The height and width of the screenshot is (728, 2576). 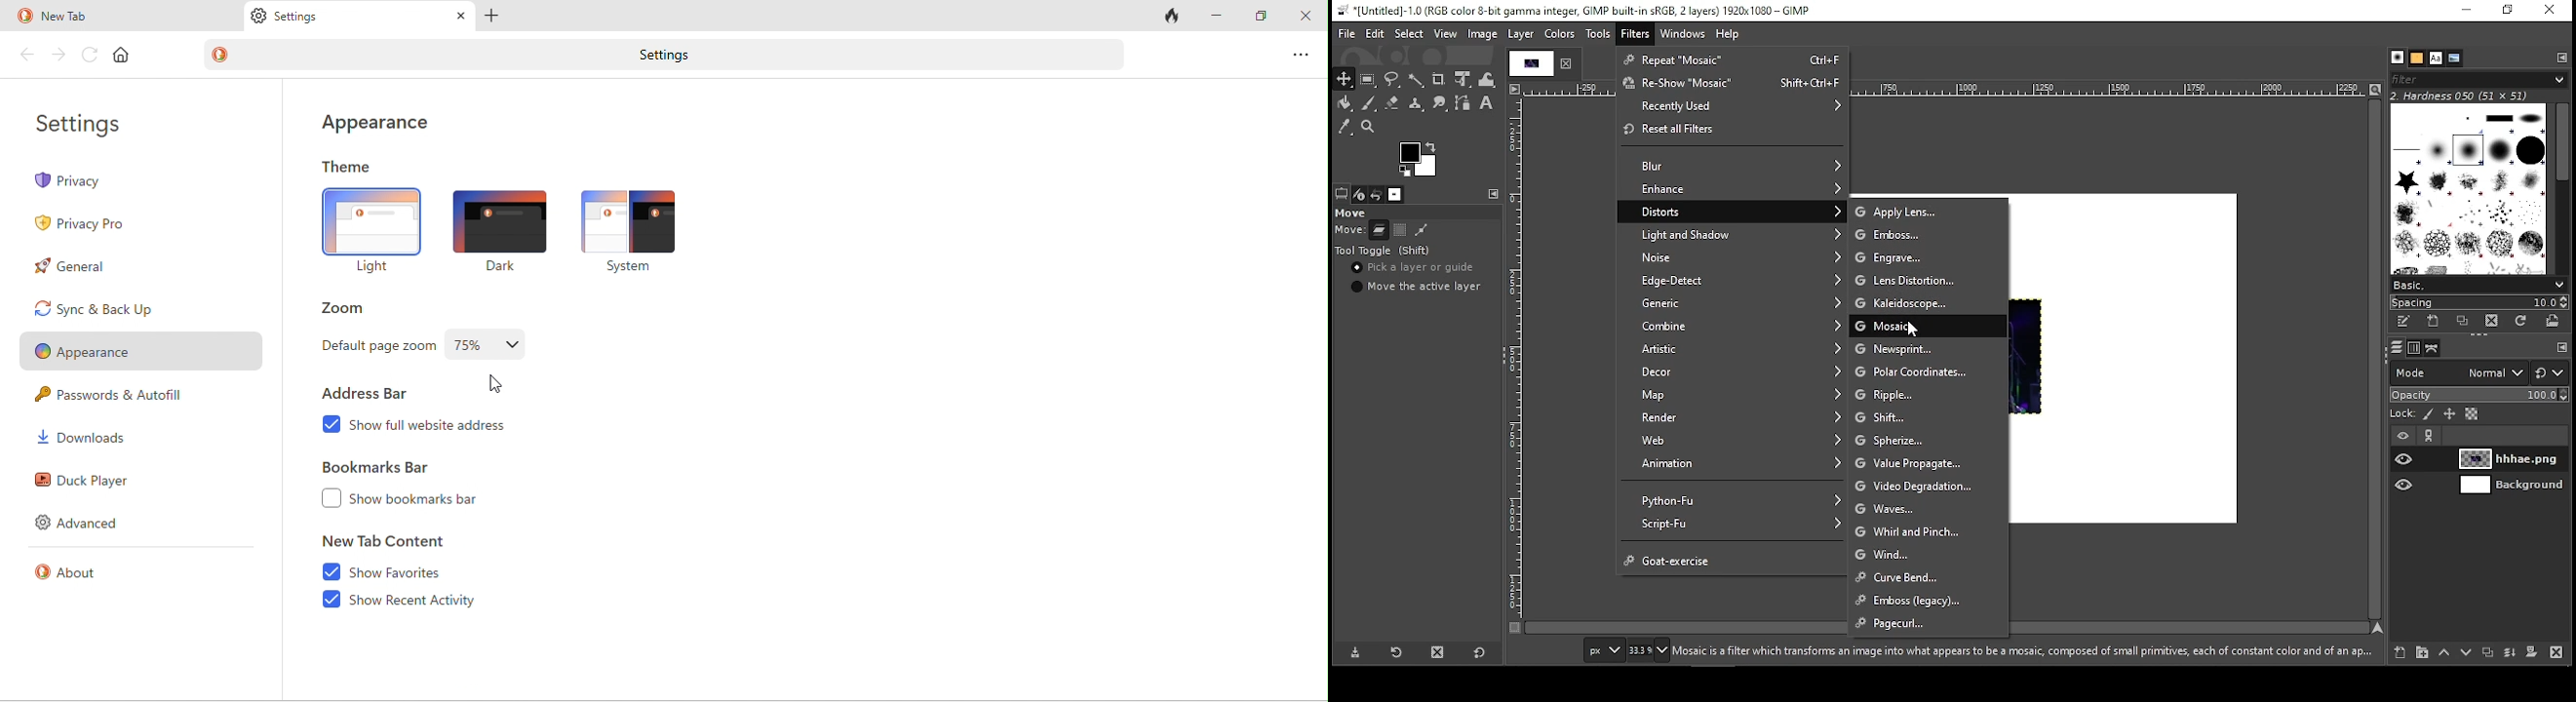 What do you see at coordinates (2561, 348) in the screenshot?
I see `To open Tab menu` at bounding box center [2561, 348].